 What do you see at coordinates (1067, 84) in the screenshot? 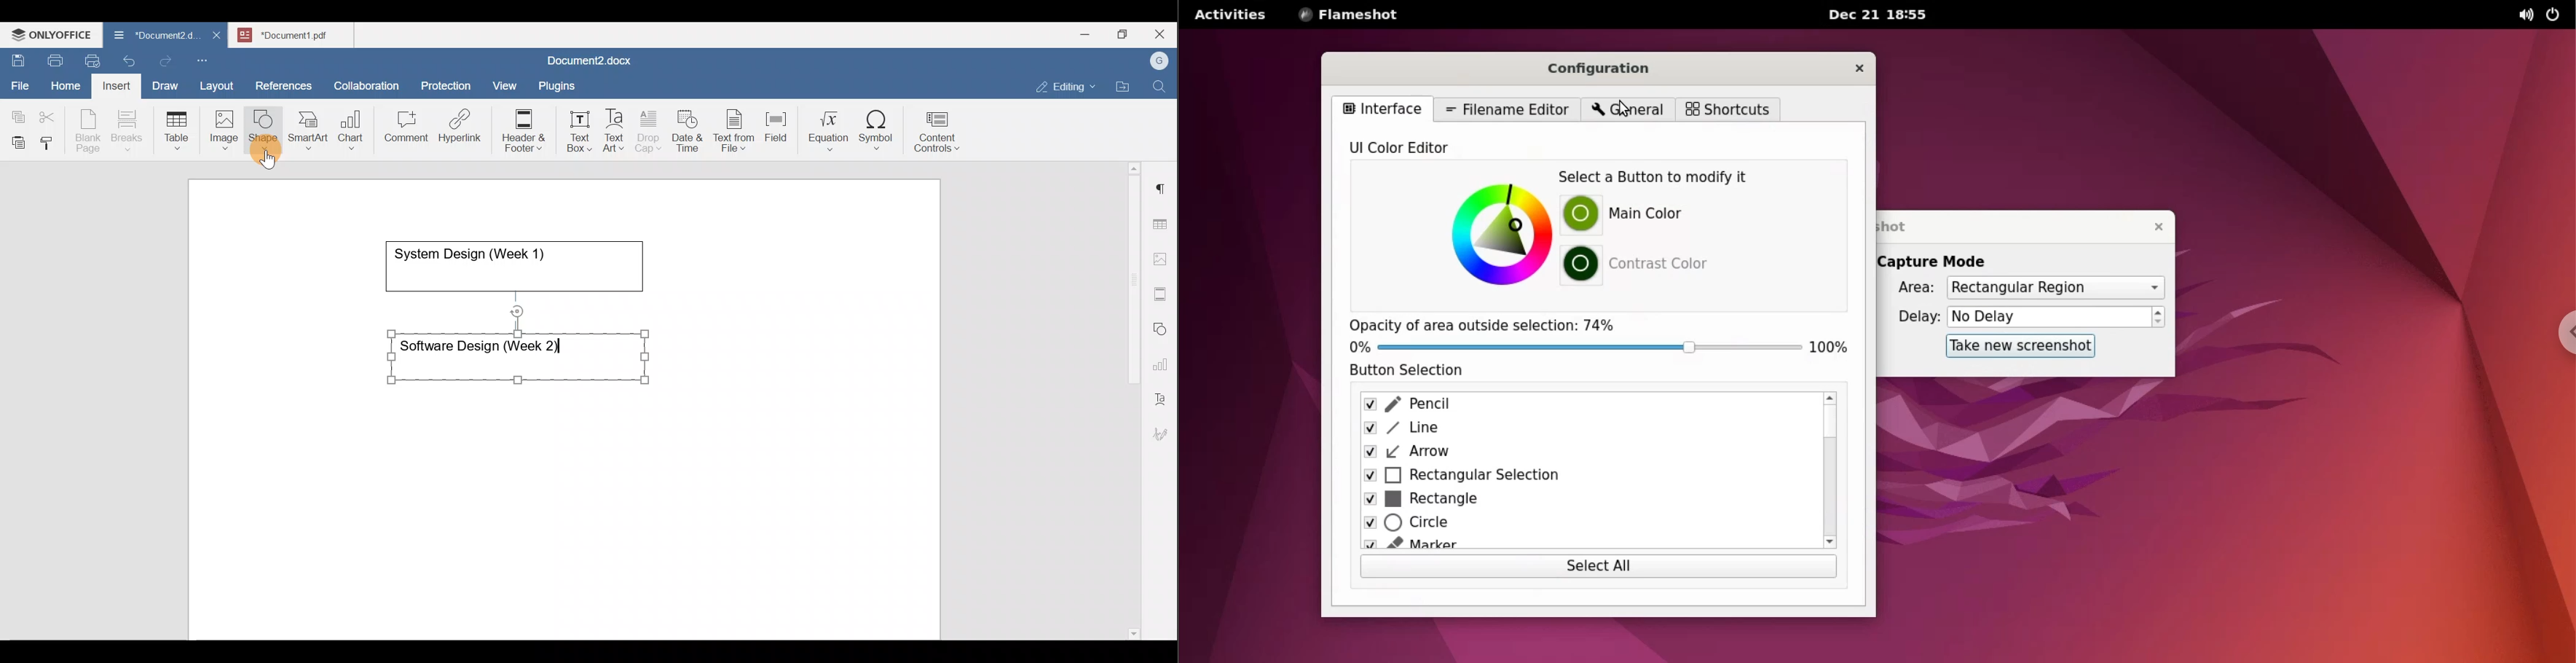
I see `Editing mode` at bounding box center [1067, 84].